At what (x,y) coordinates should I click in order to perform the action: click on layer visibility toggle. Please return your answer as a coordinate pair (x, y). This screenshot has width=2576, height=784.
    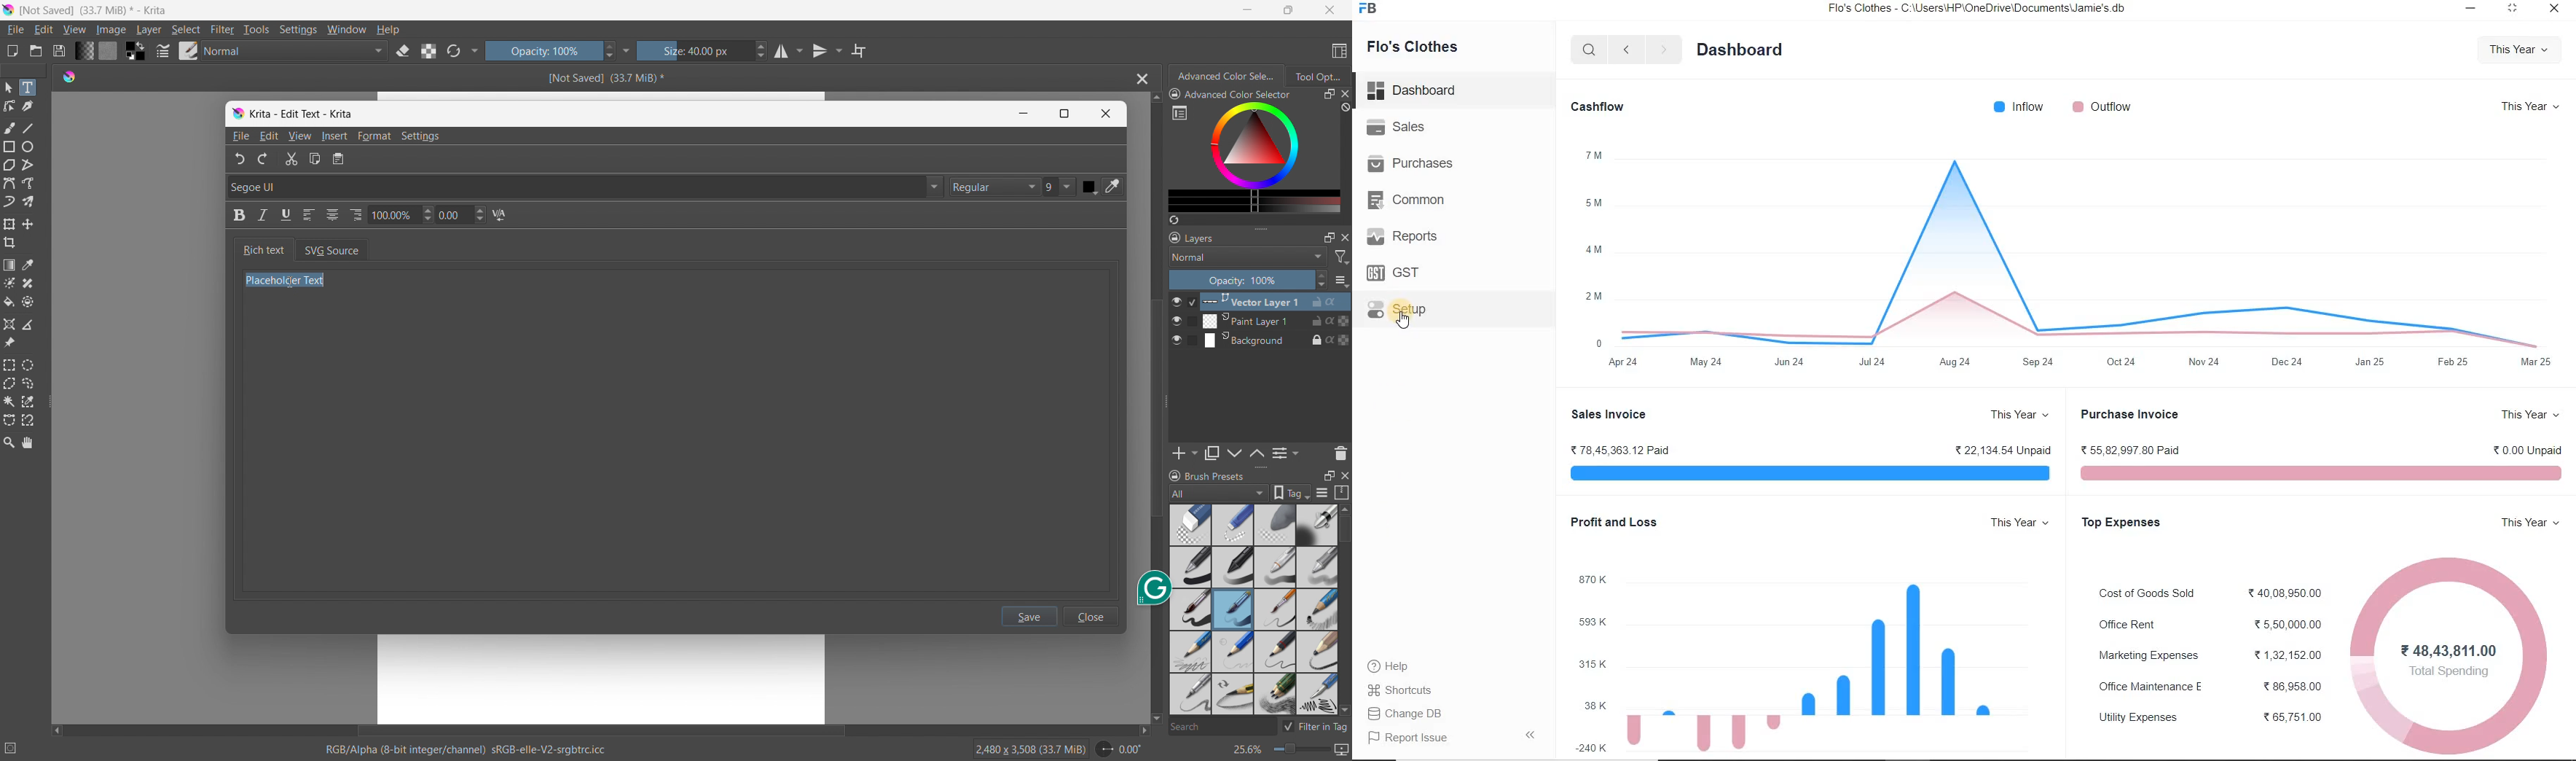
    Looking at the image, I should click on (1177, 321).